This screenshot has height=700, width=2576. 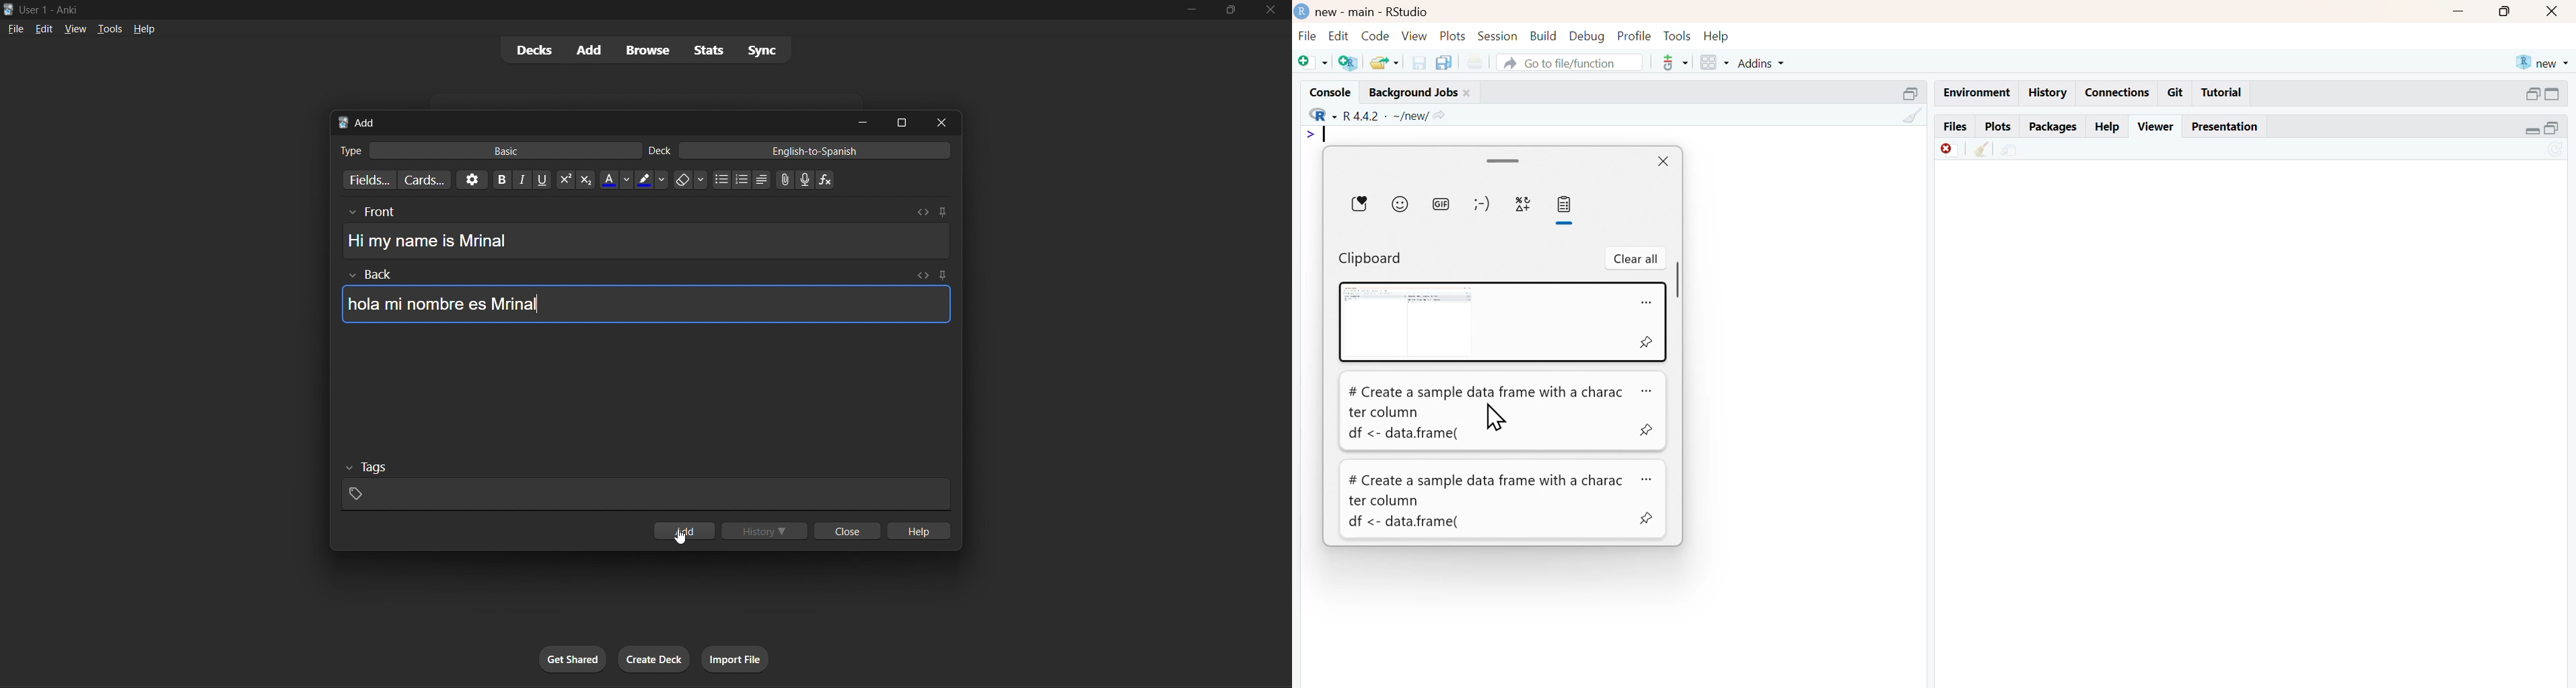 I want to click on Clean , so click(x=1982, y=149).